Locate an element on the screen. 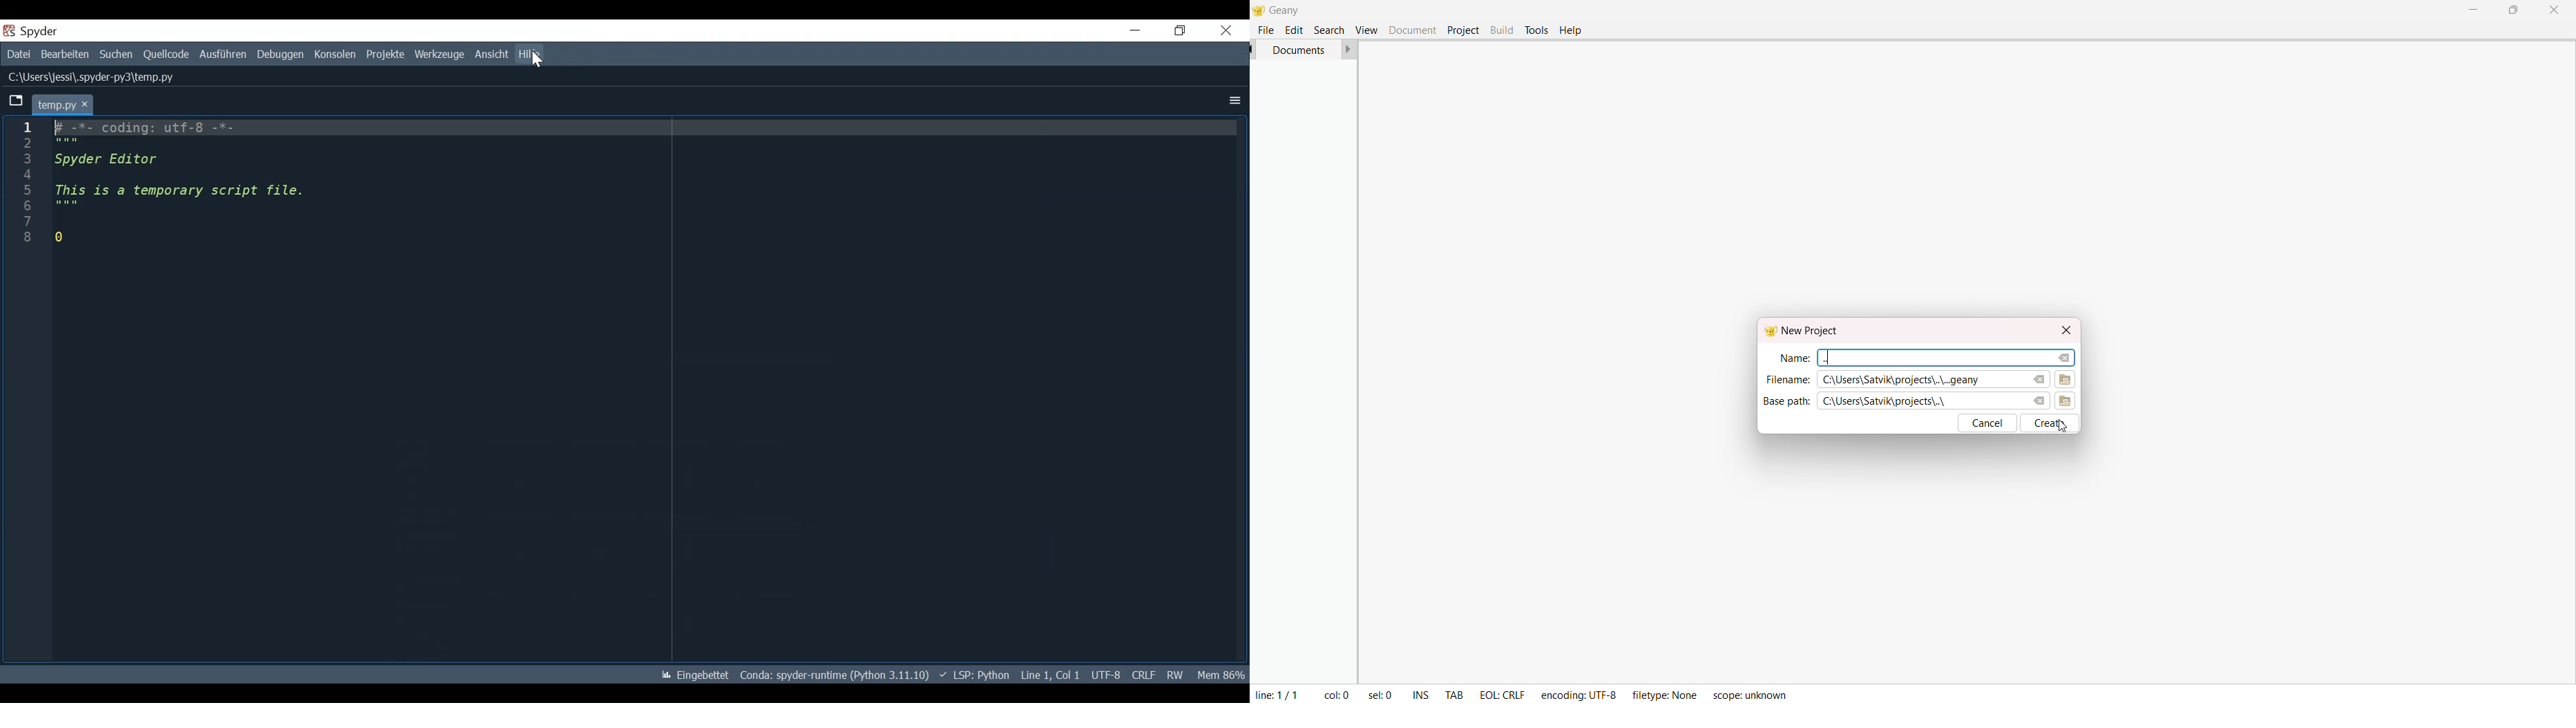  Memory Usage is located at coordinates (1222, 674).